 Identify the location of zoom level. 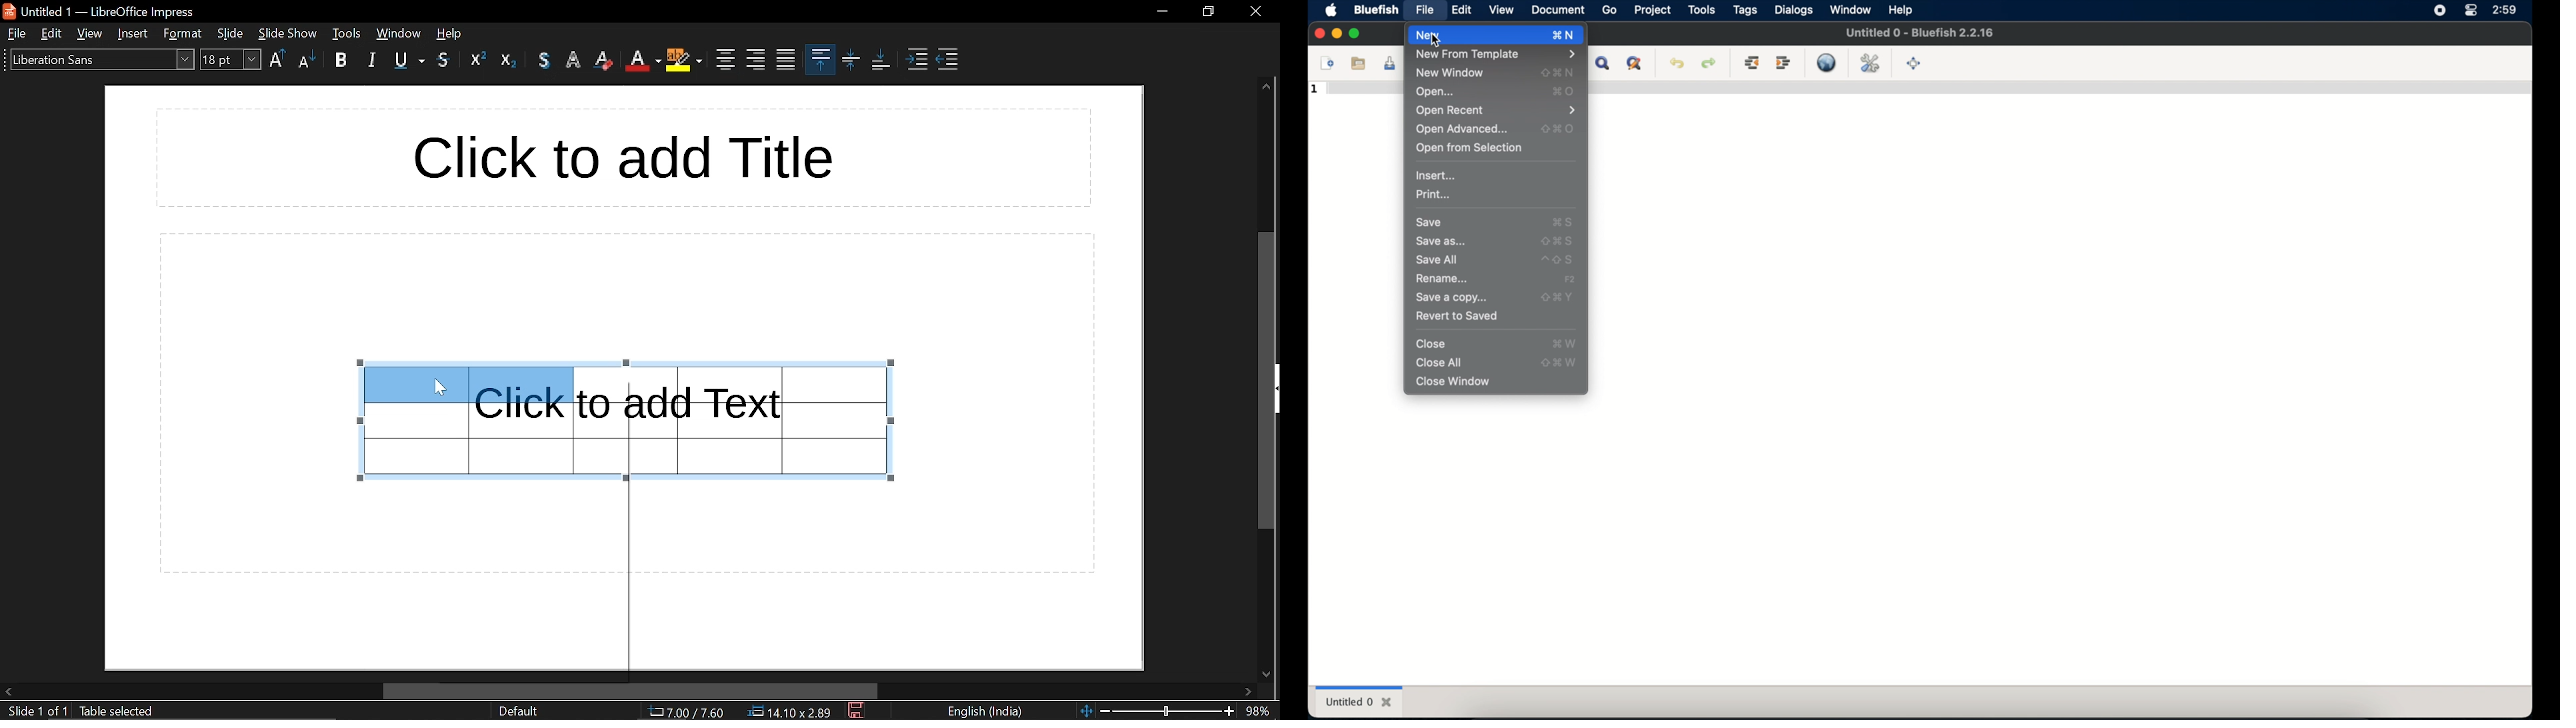
(1260, 710).